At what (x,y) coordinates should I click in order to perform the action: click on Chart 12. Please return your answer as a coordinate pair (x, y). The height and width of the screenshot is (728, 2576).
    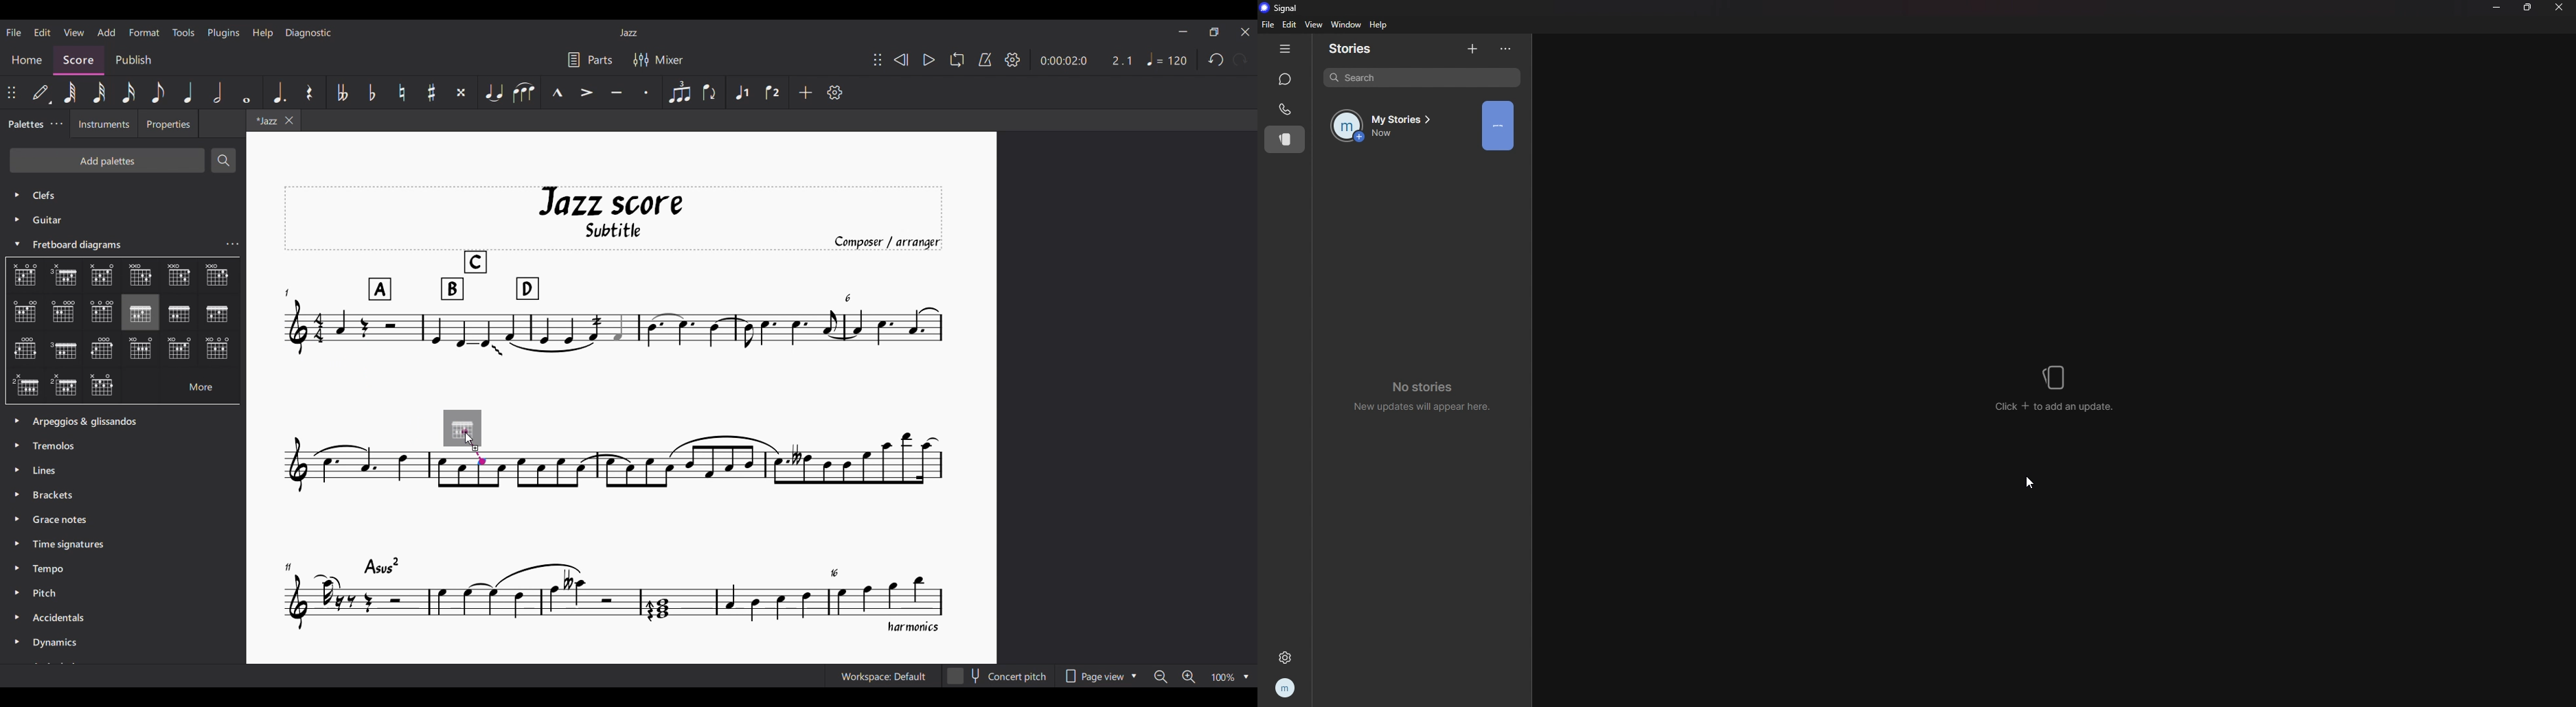
    Looking at the image, I should click on (24, 350).